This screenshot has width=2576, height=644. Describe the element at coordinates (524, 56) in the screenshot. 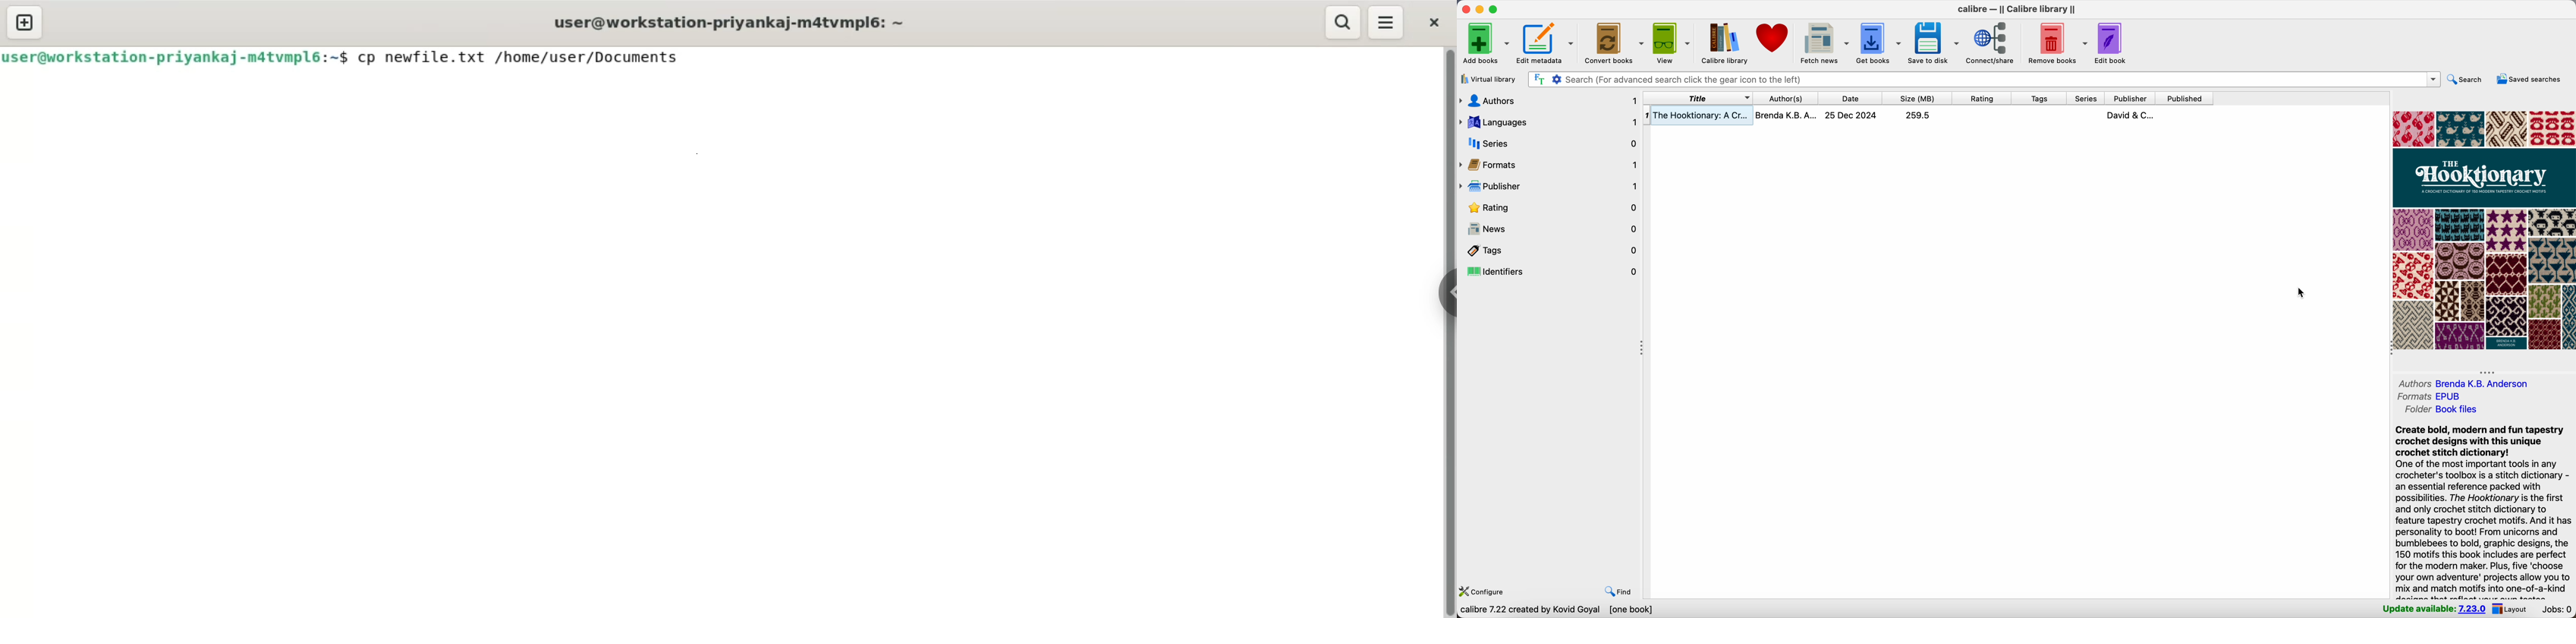

I see `cp newfile.txt /home/user/Documents` at that location.